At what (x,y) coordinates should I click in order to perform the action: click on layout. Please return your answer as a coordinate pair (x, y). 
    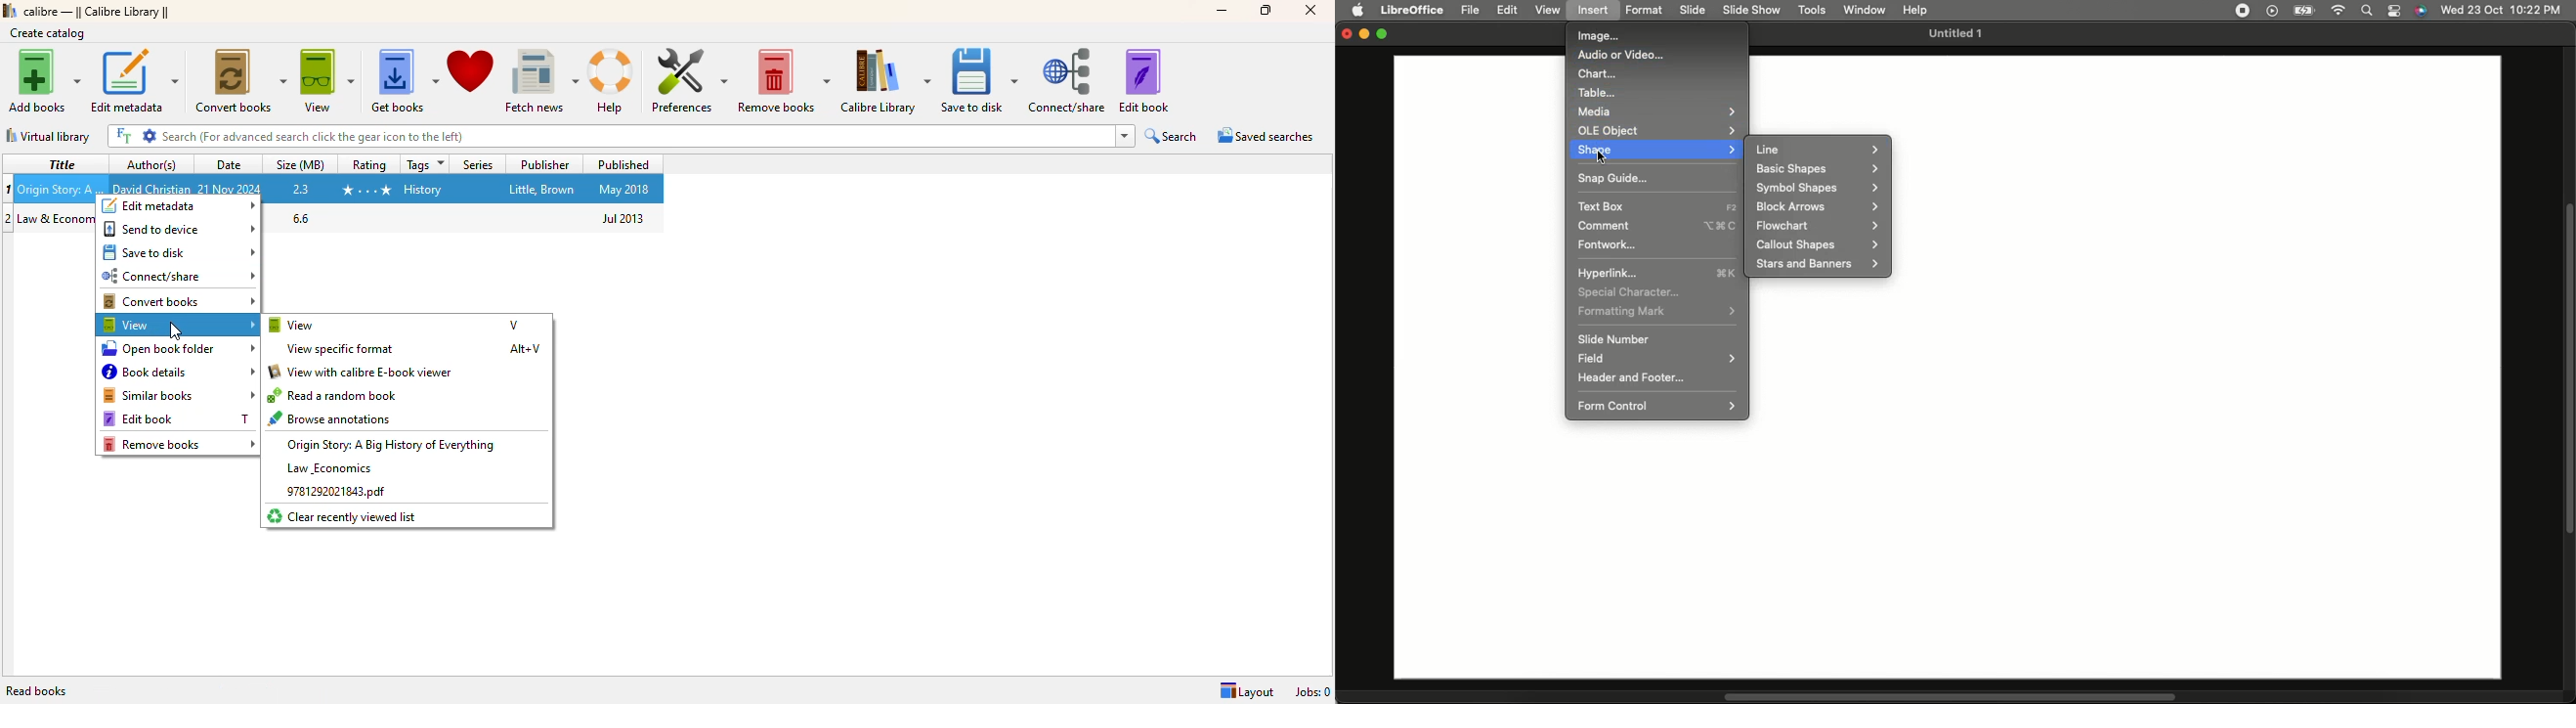
    Looking at the image, I should click on (1246, 692).